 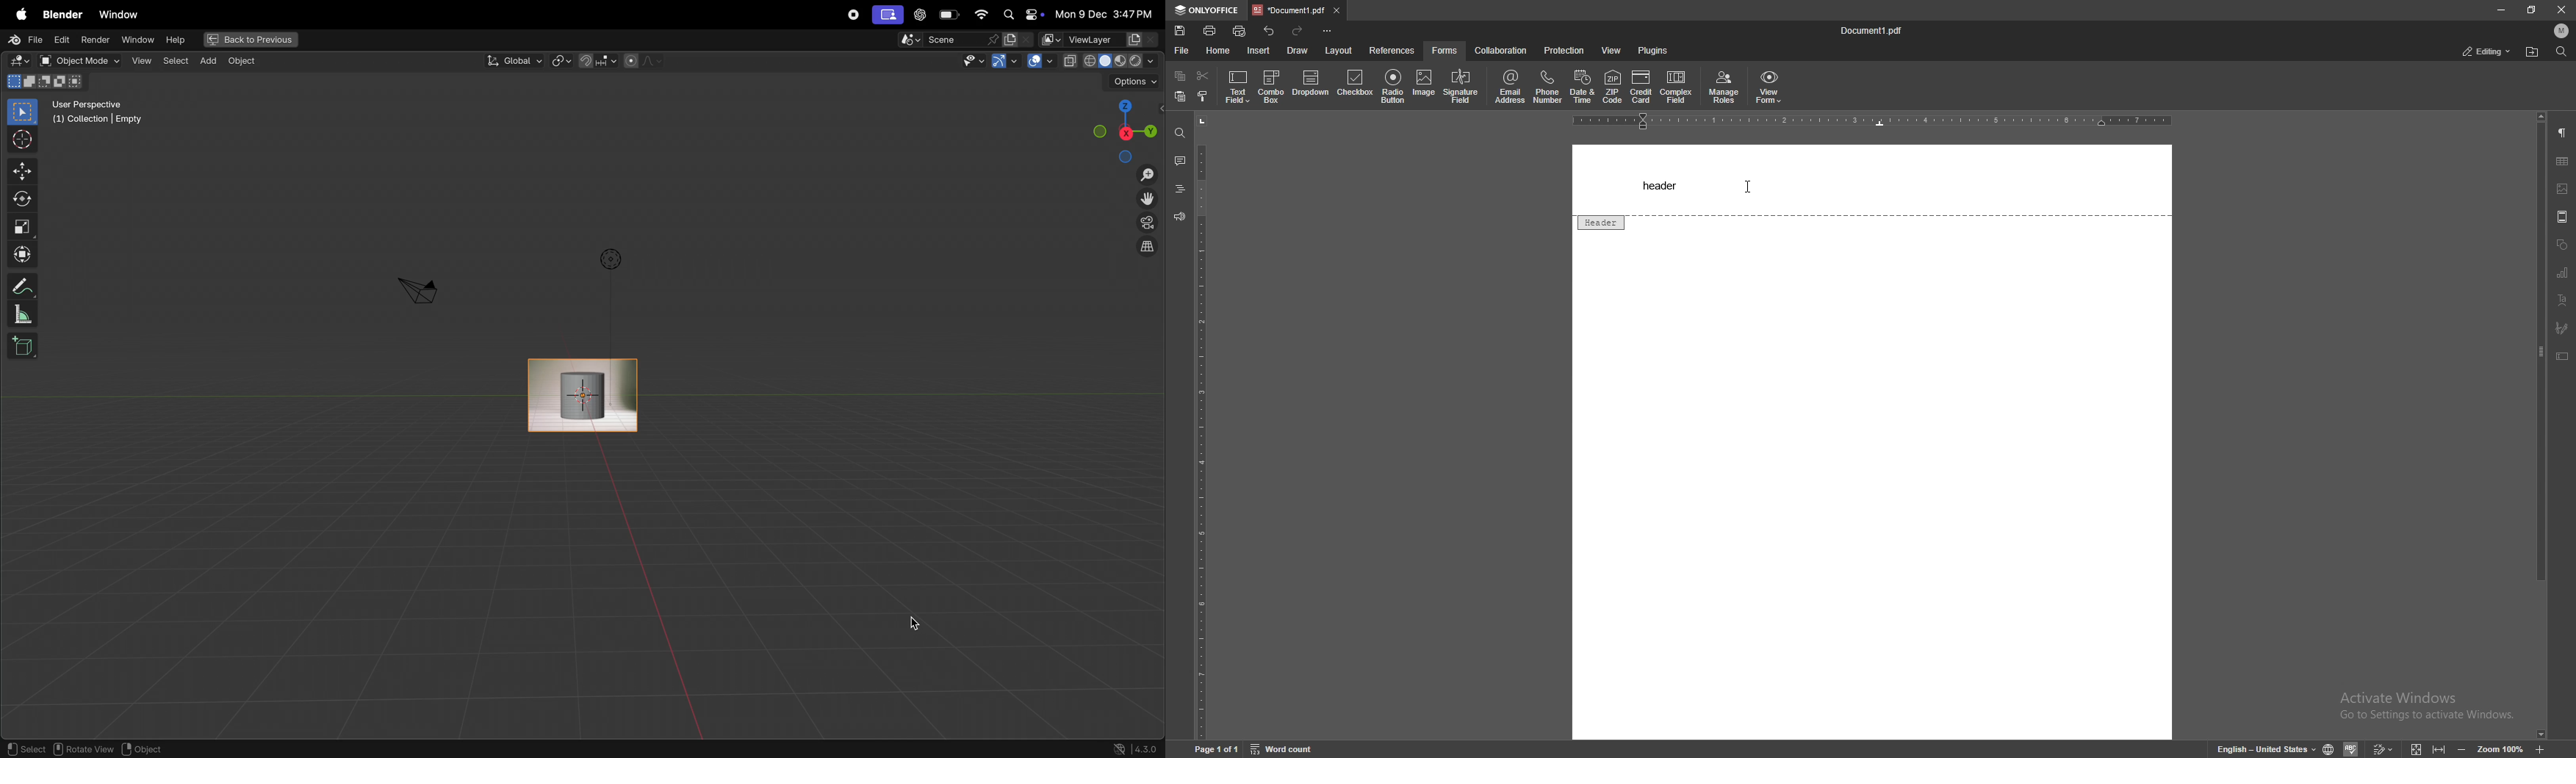 I want to click on undo, so click(x=1269, y=31).